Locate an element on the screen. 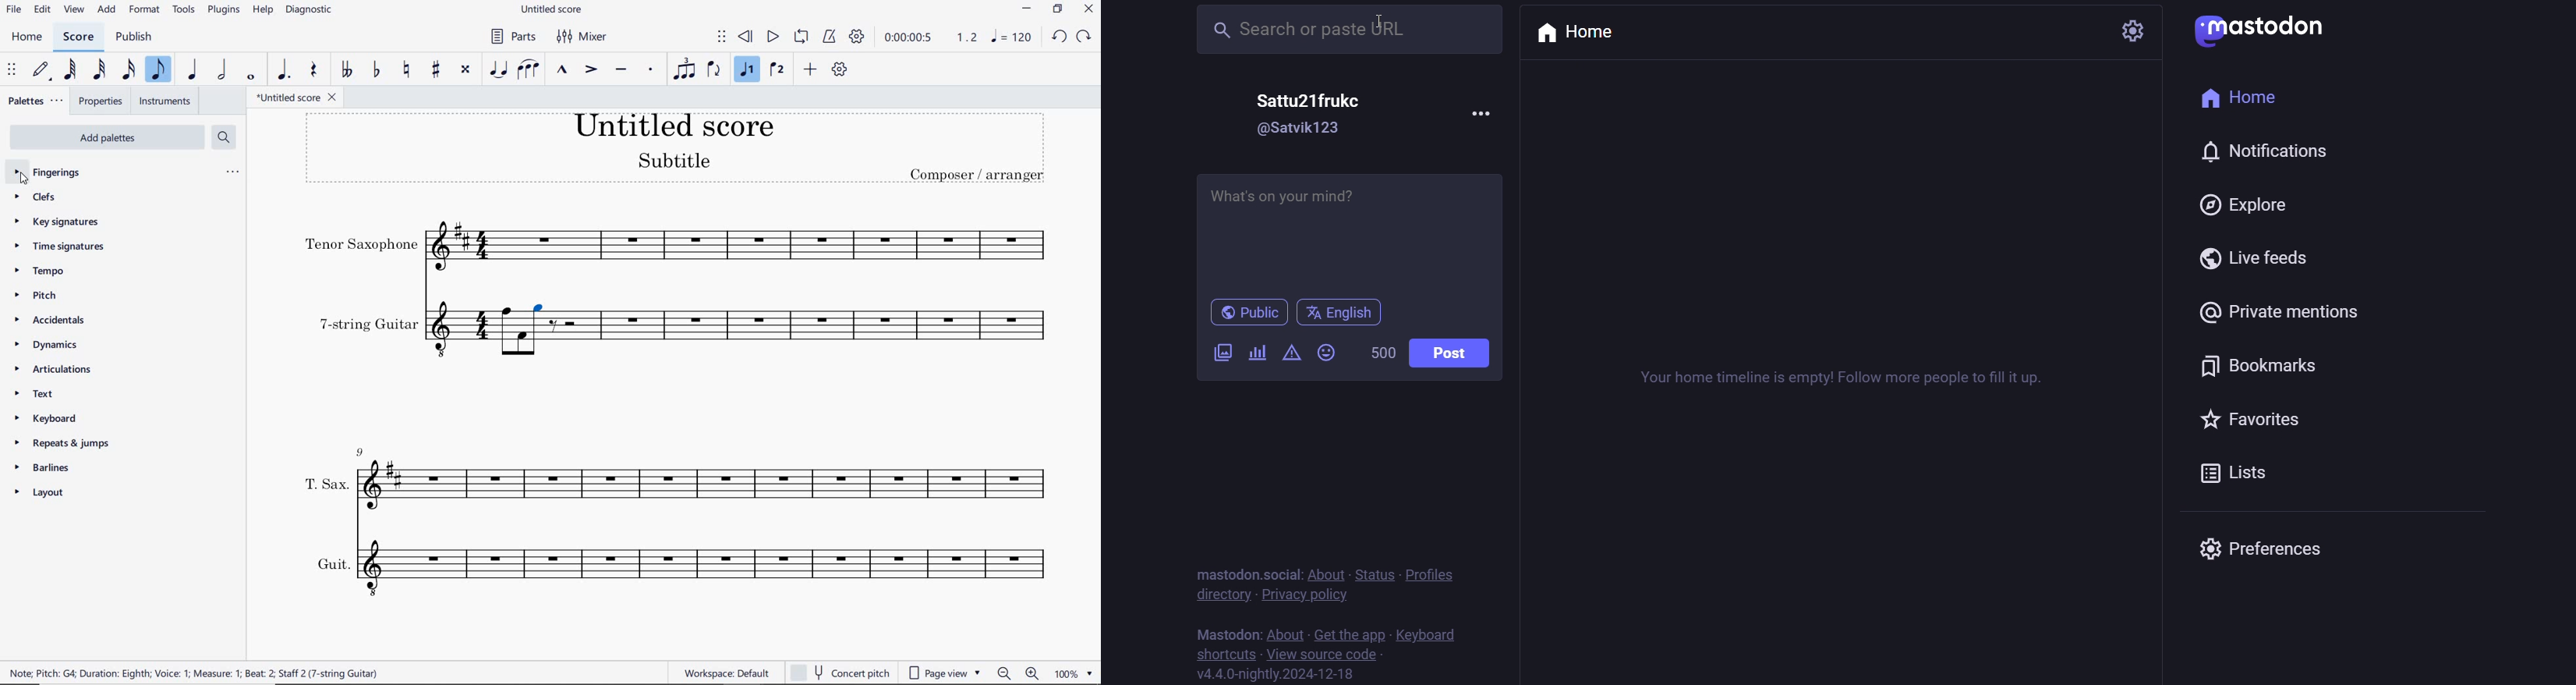 The image size is (2576, 700). MIXER is located at coordinates (581, 36).